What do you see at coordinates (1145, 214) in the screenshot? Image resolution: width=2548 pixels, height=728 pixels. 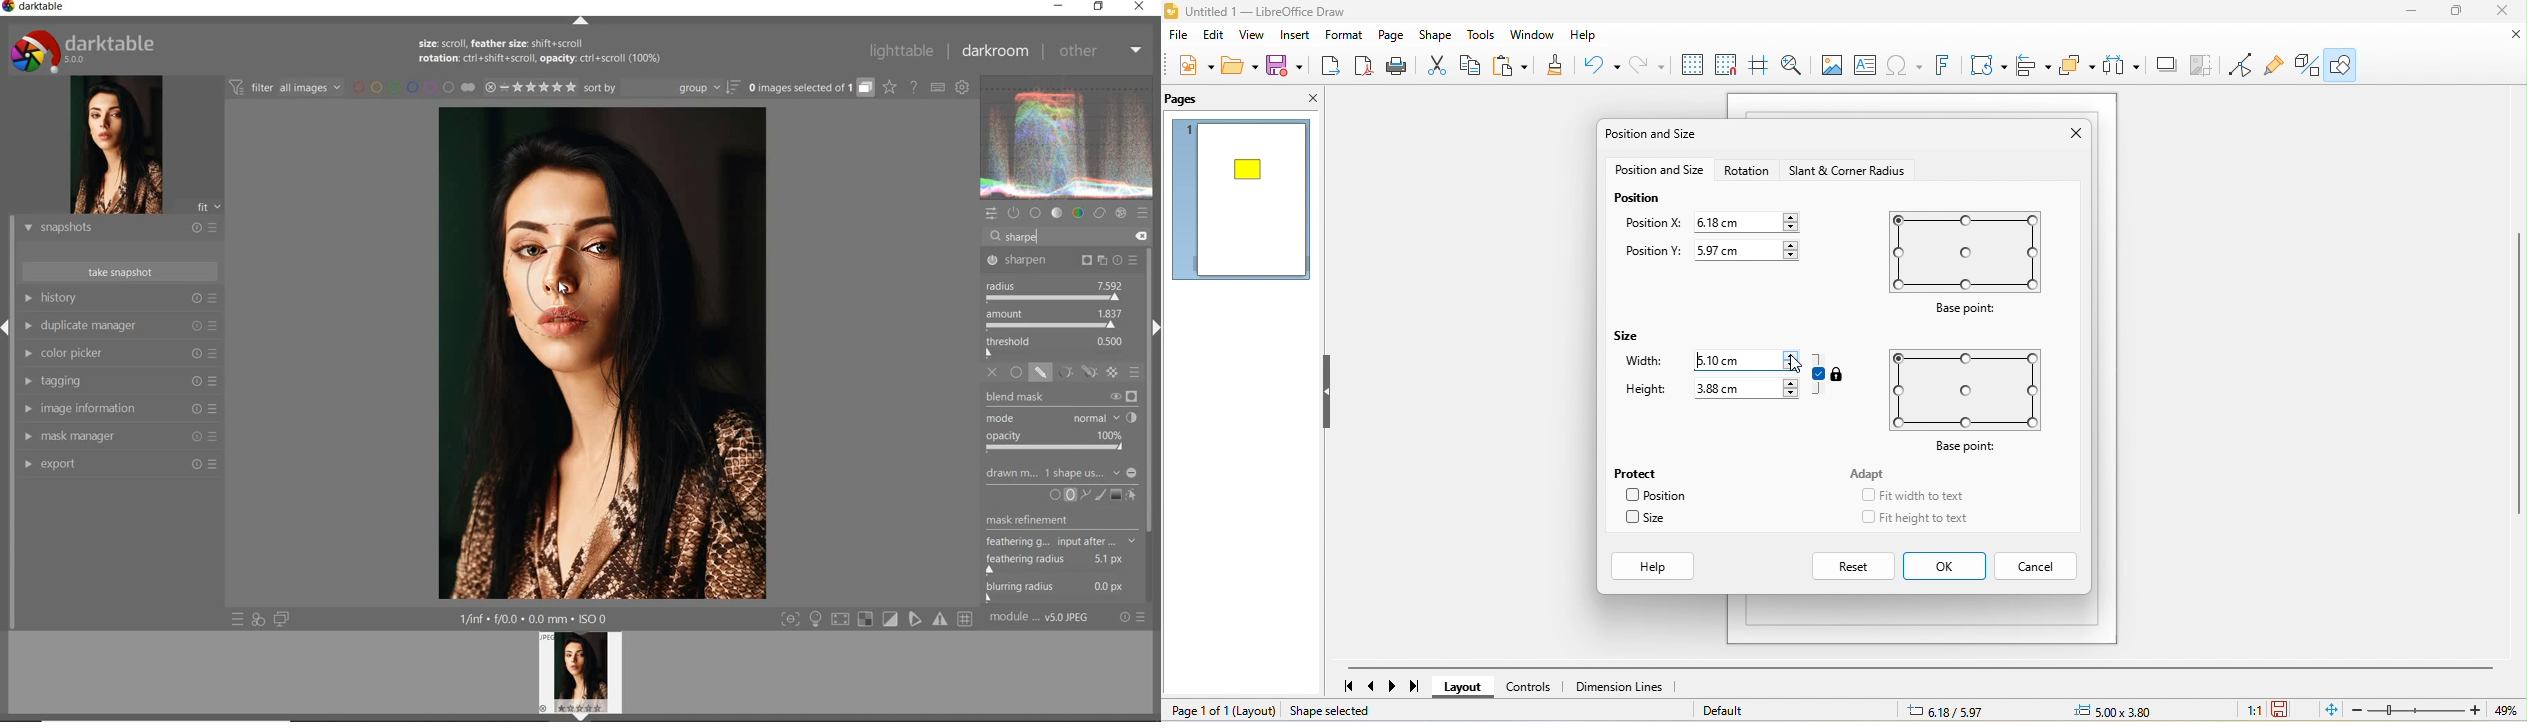 I see `sign ` at bounding box center [1145, 214].